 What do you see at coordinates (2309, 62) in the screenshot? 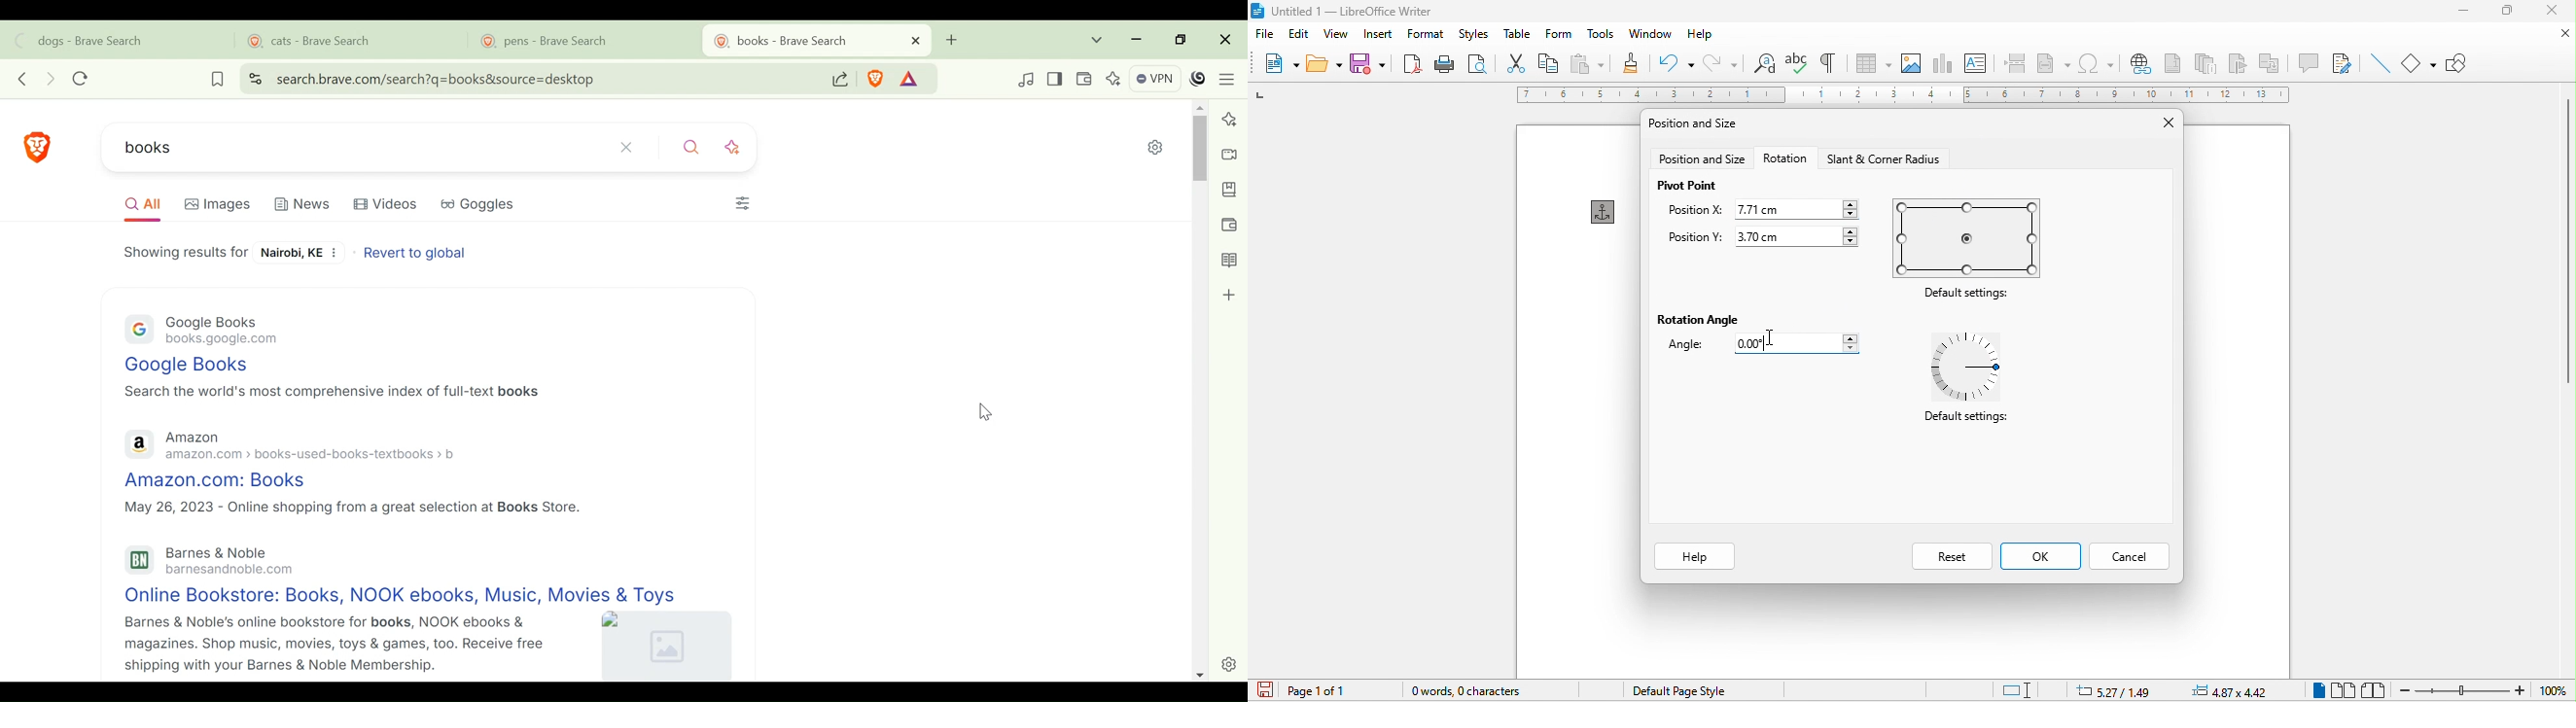
I see `comment` at bounding box center [2309, 62].